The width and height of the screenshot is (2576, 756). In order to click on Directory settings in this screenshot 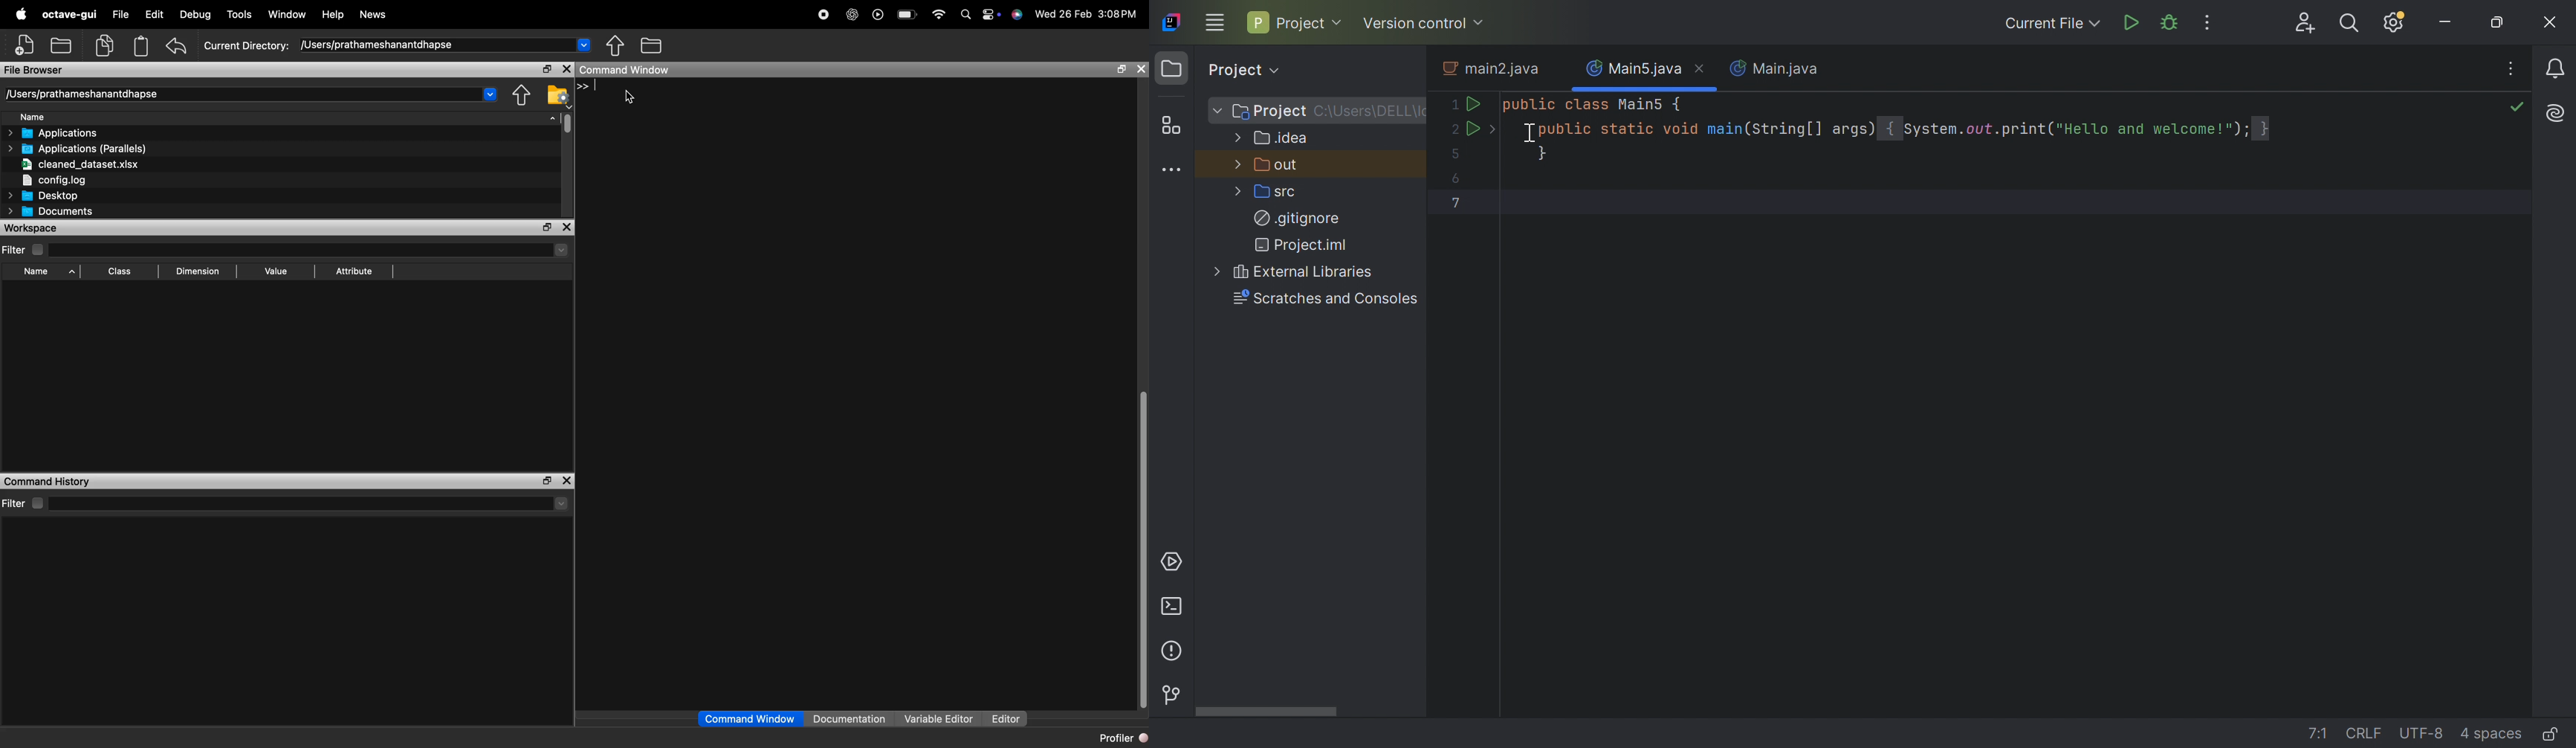, I will do `click(520, 95)`.